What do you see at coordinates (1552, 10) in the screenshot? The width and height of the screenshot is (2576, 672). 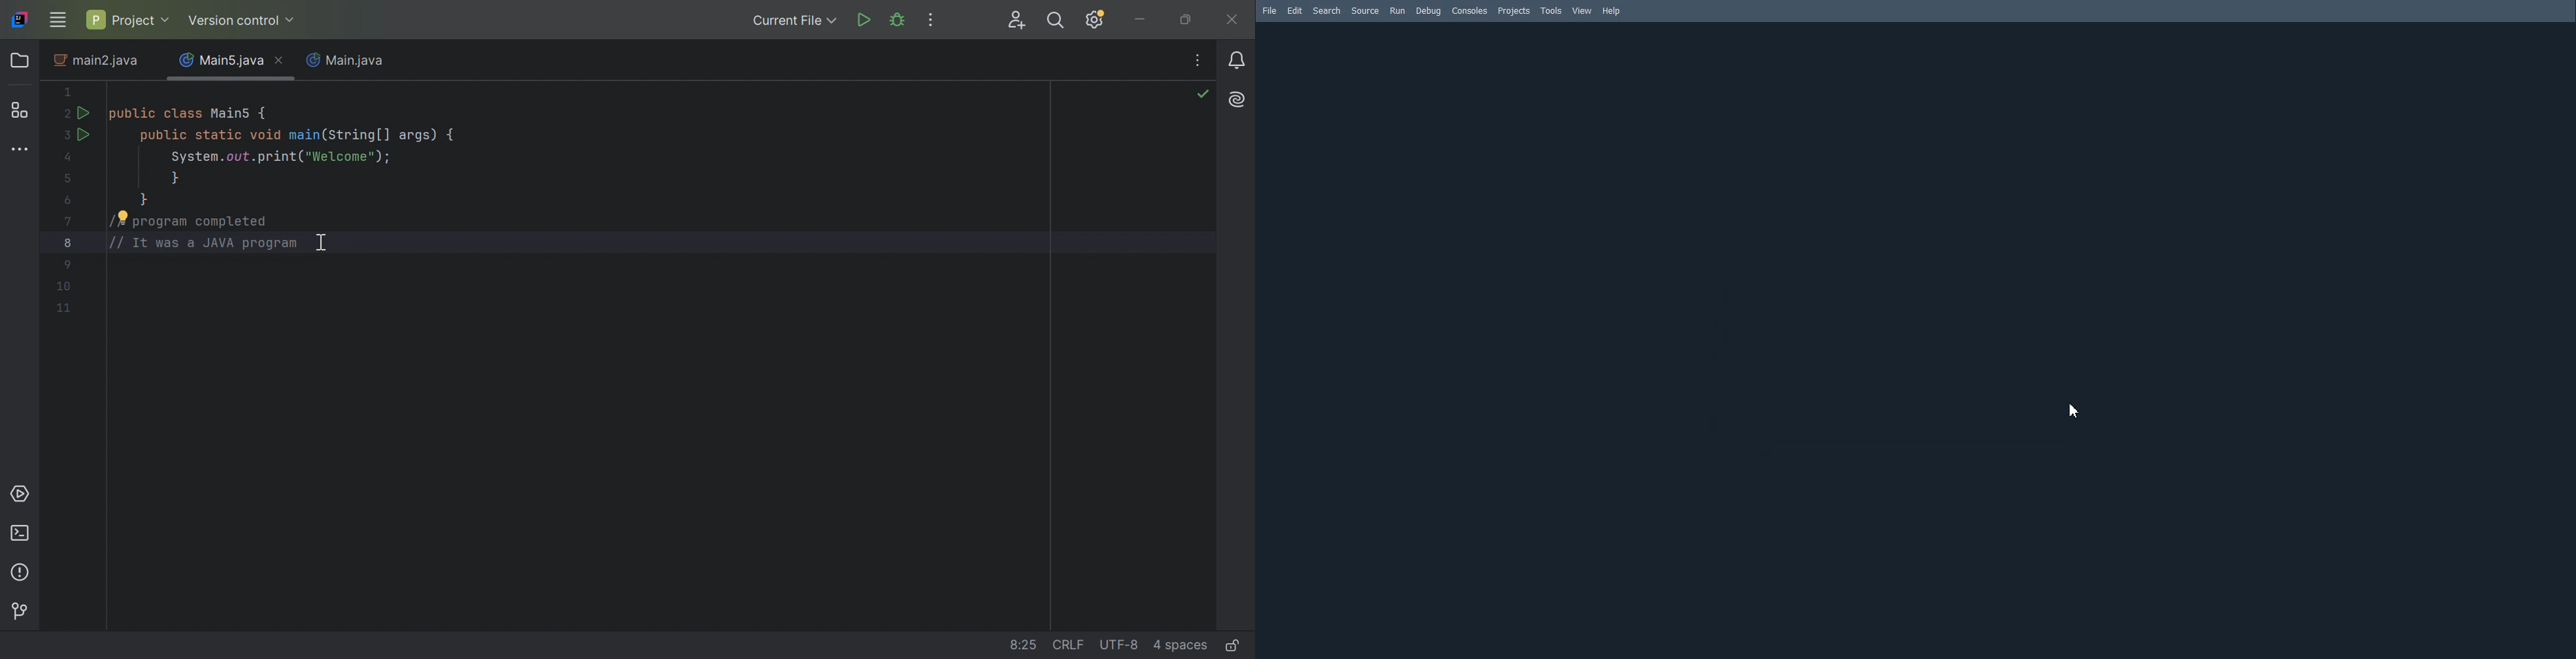 I see `Tools` at bounding box center [1552, 10].